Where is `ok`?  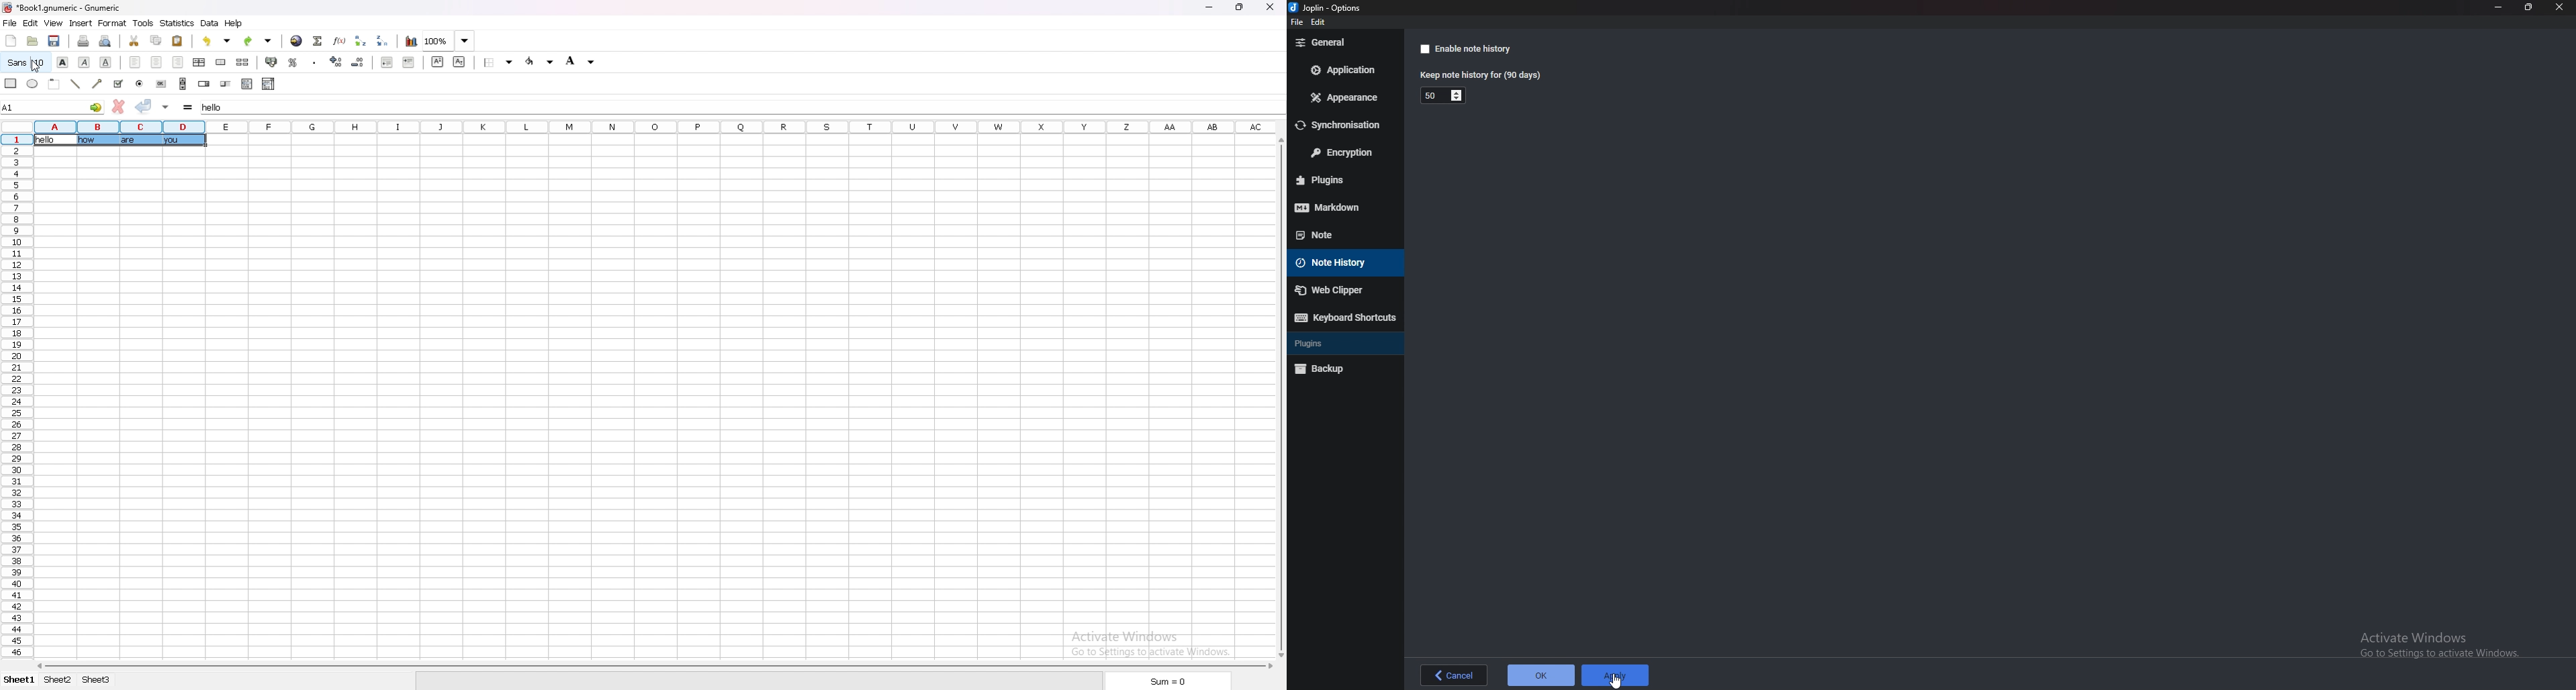 ok is located at coordinates (1541, 676).